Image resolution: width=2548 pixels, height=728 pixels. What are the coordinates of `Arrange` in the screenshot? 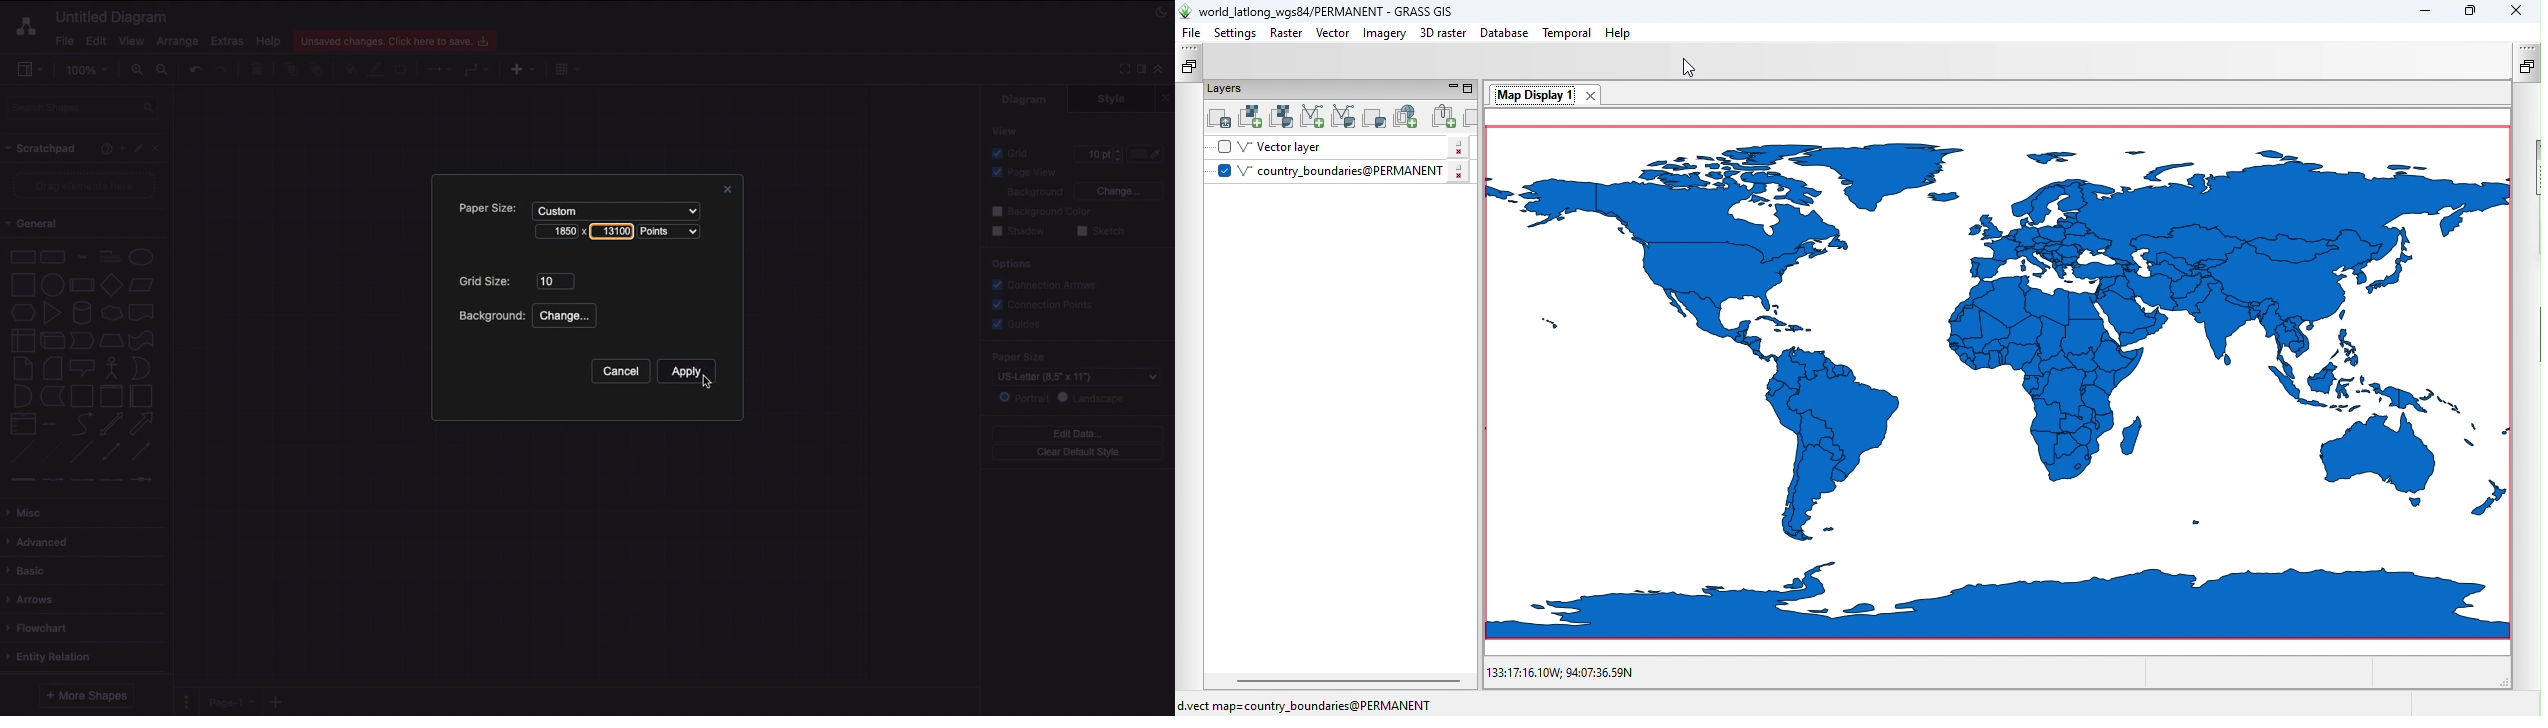 It's located at (178, 42).